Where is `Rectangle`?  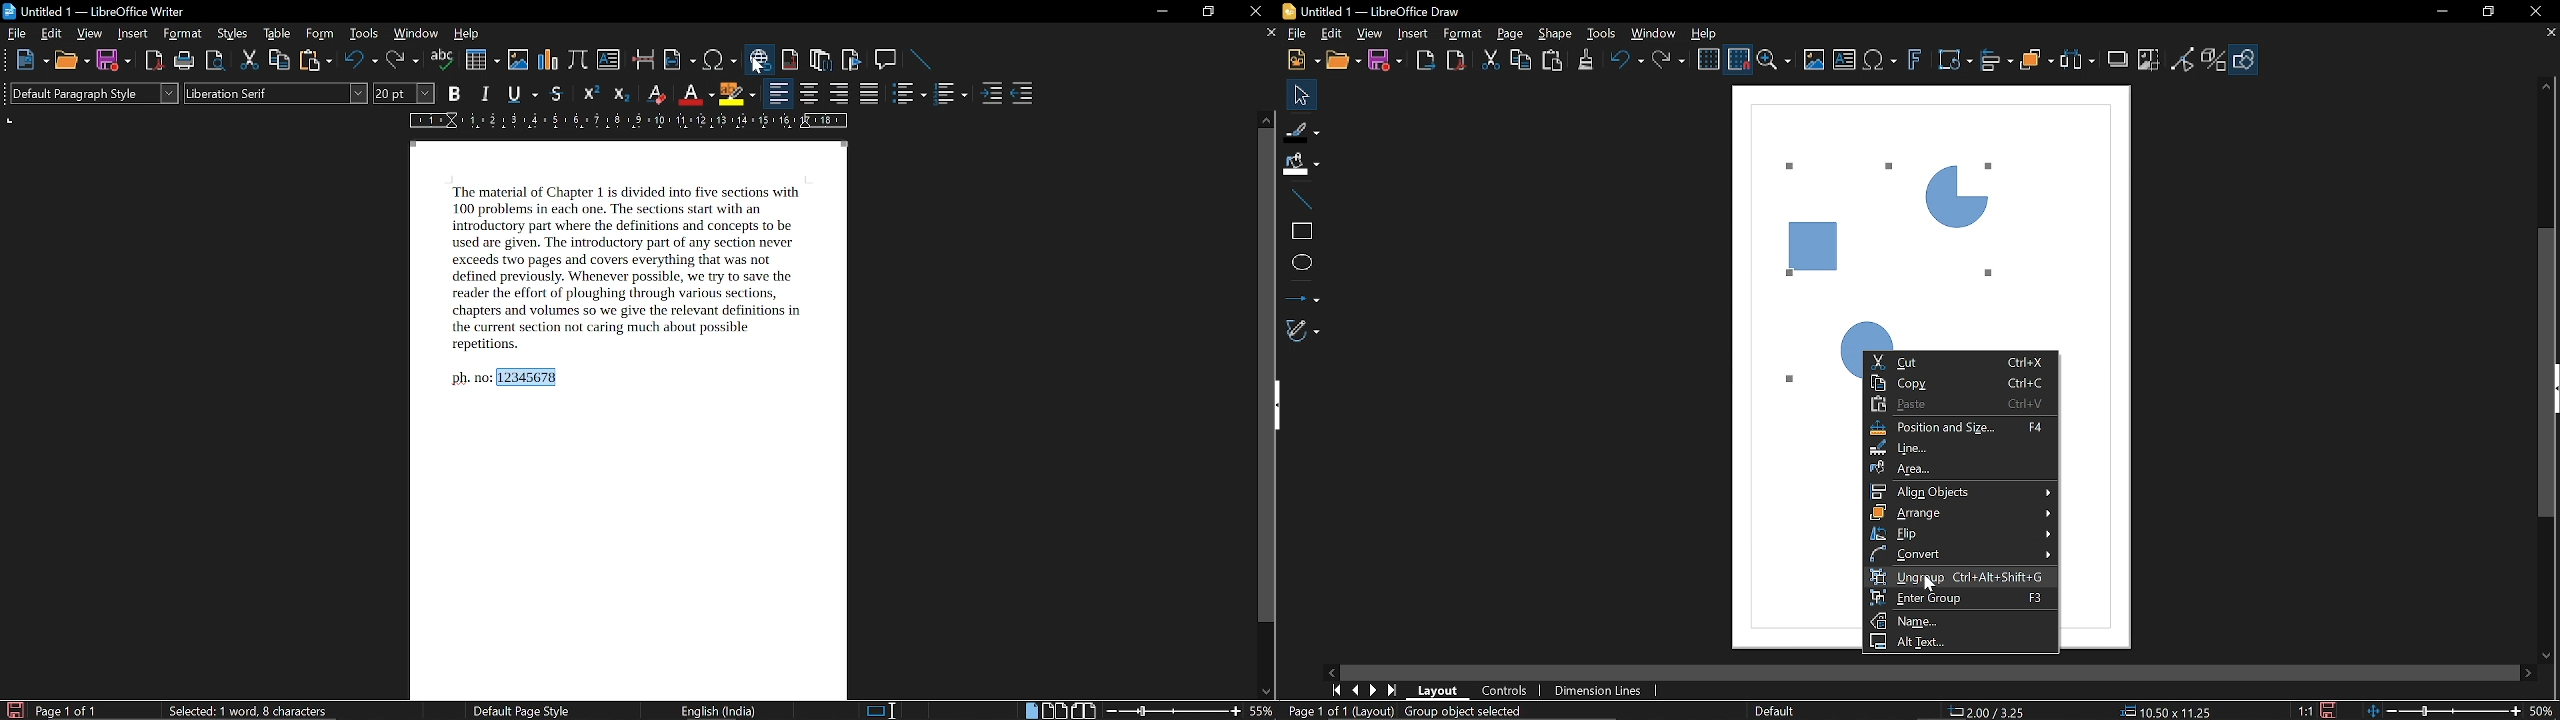
Rectangle is located at coordinates (1300, 229).